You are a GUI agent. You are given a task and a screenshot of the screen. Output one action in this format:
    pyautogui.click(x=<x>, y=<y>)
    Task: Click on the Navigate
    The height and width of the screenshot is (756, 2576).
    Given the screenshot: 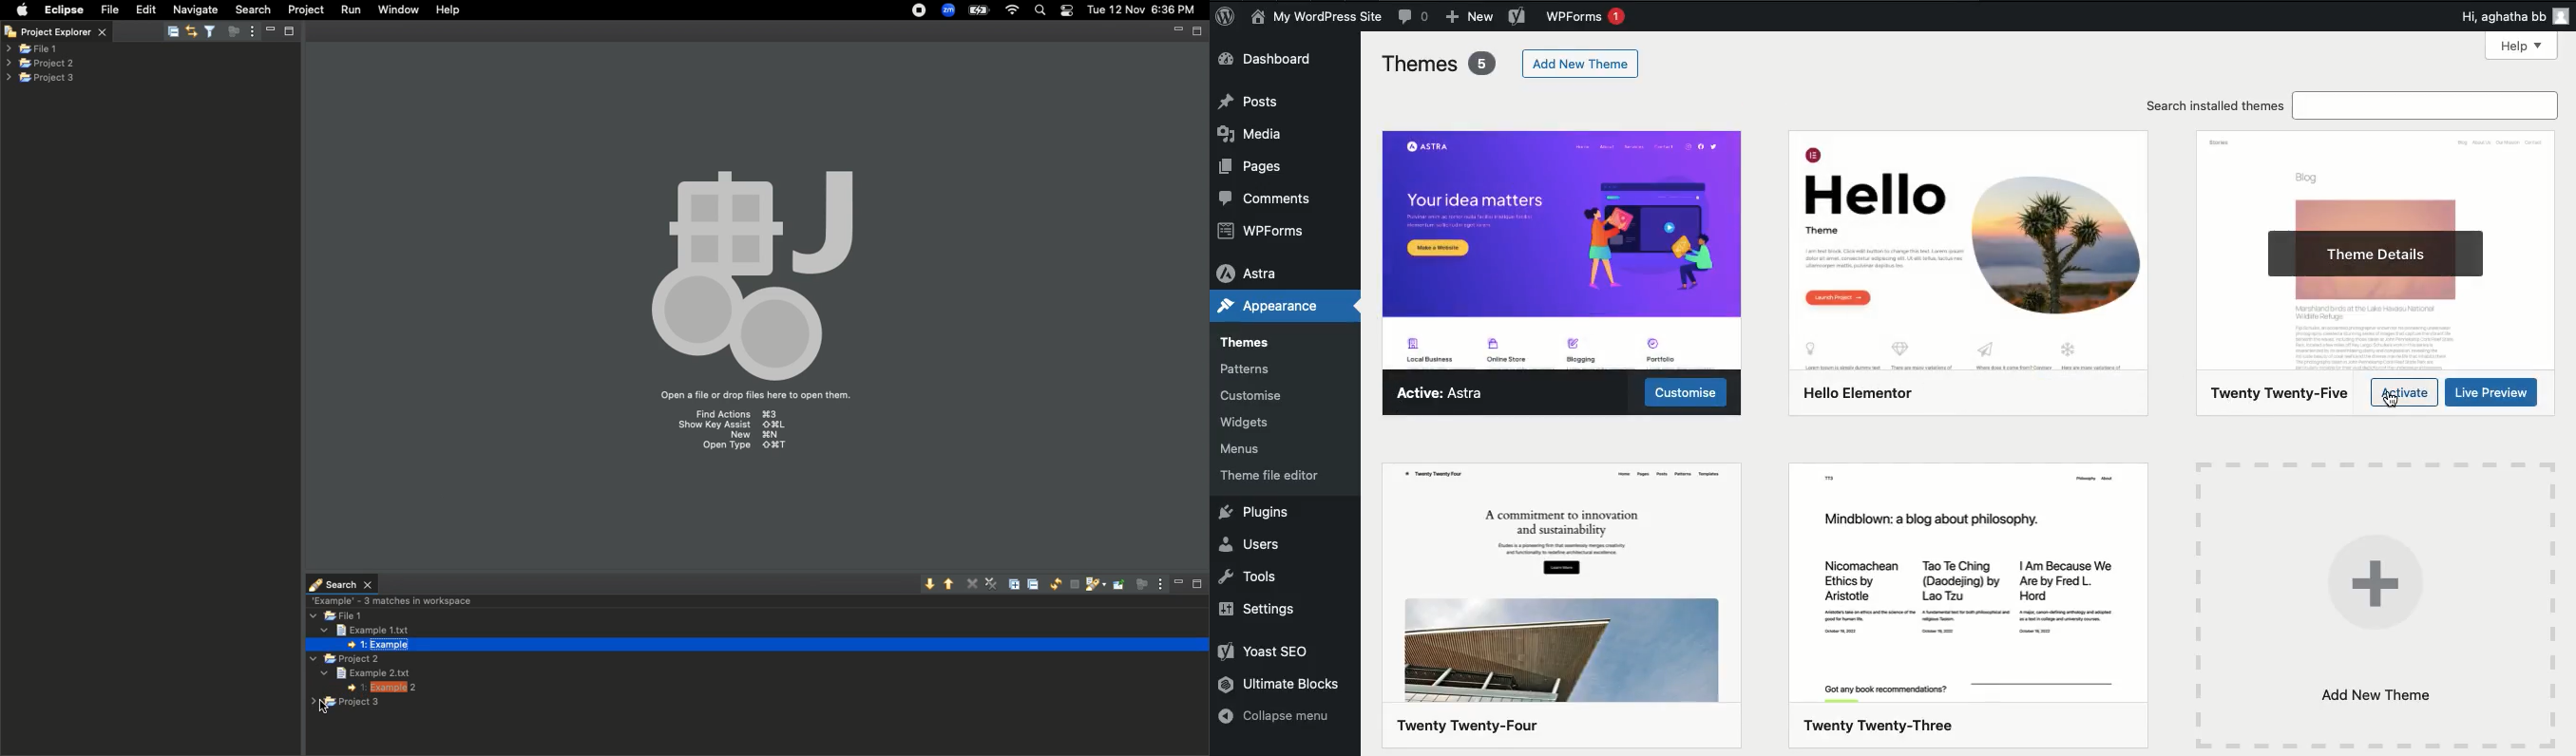 What is the action you would take?
    pyautogui.click(x=197, y=10)
    